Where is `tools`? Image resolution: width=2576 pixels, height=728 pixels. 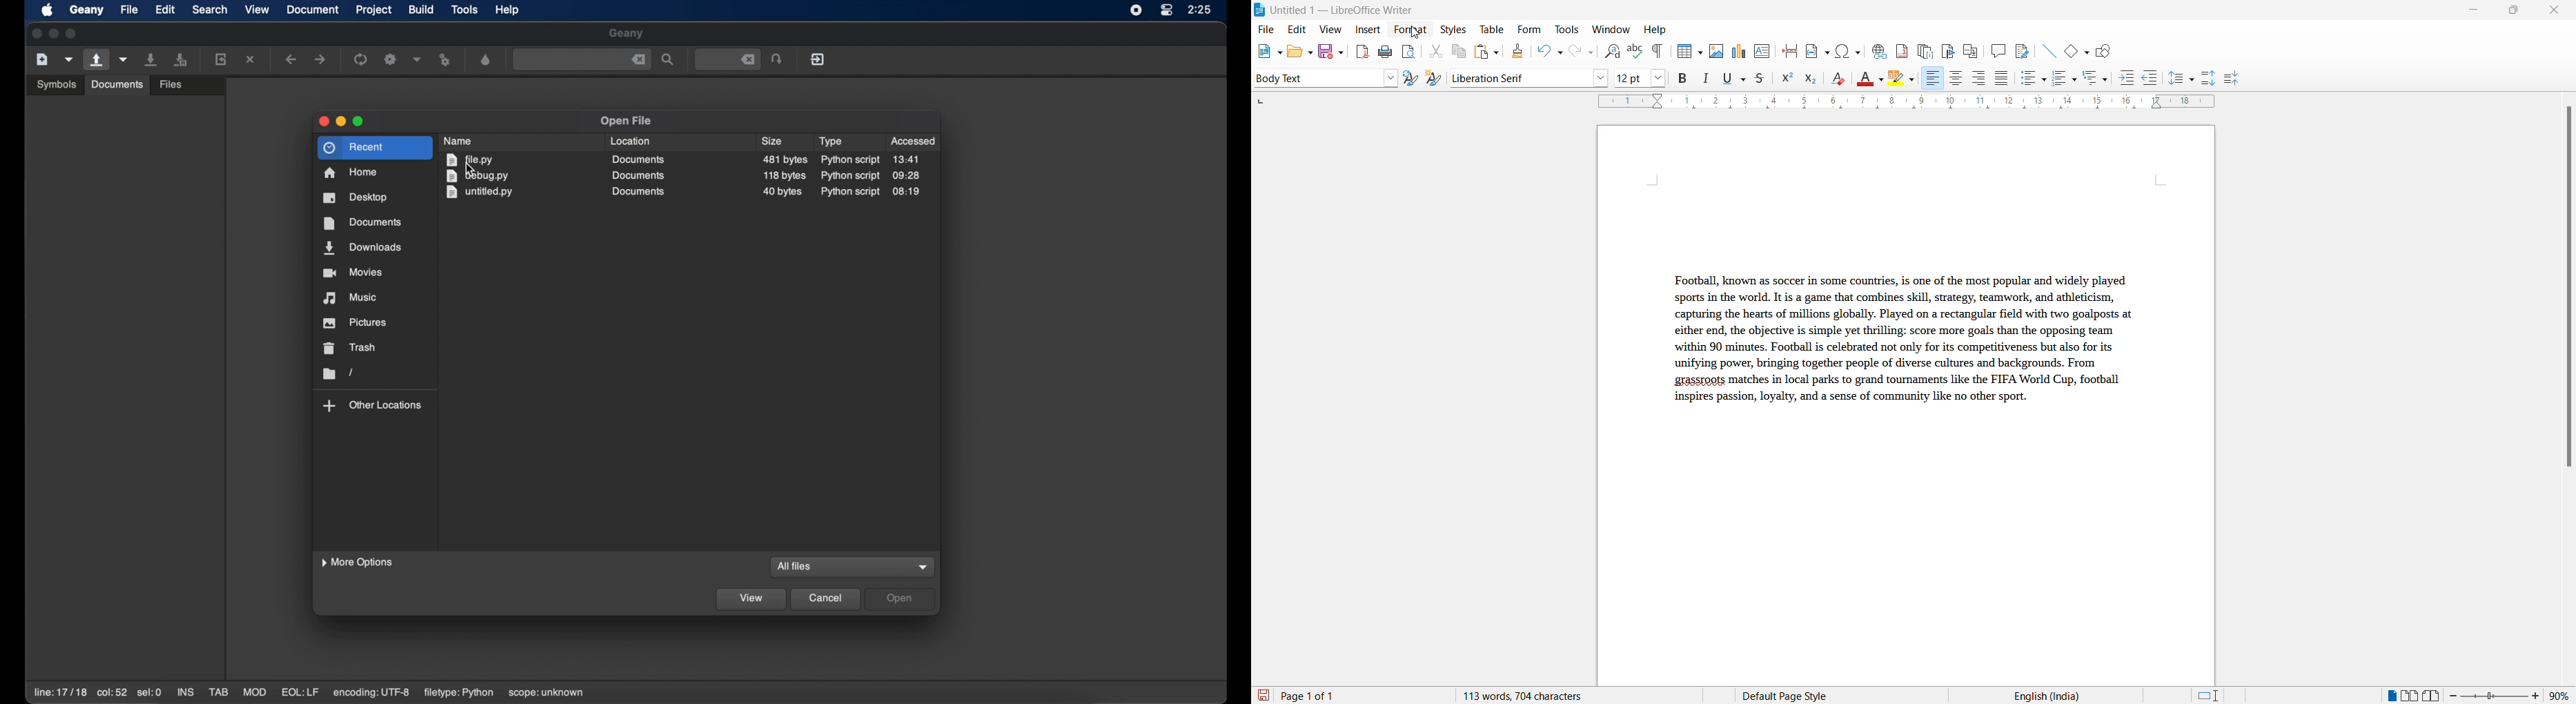
tools is located at coordinates (1566, 30).